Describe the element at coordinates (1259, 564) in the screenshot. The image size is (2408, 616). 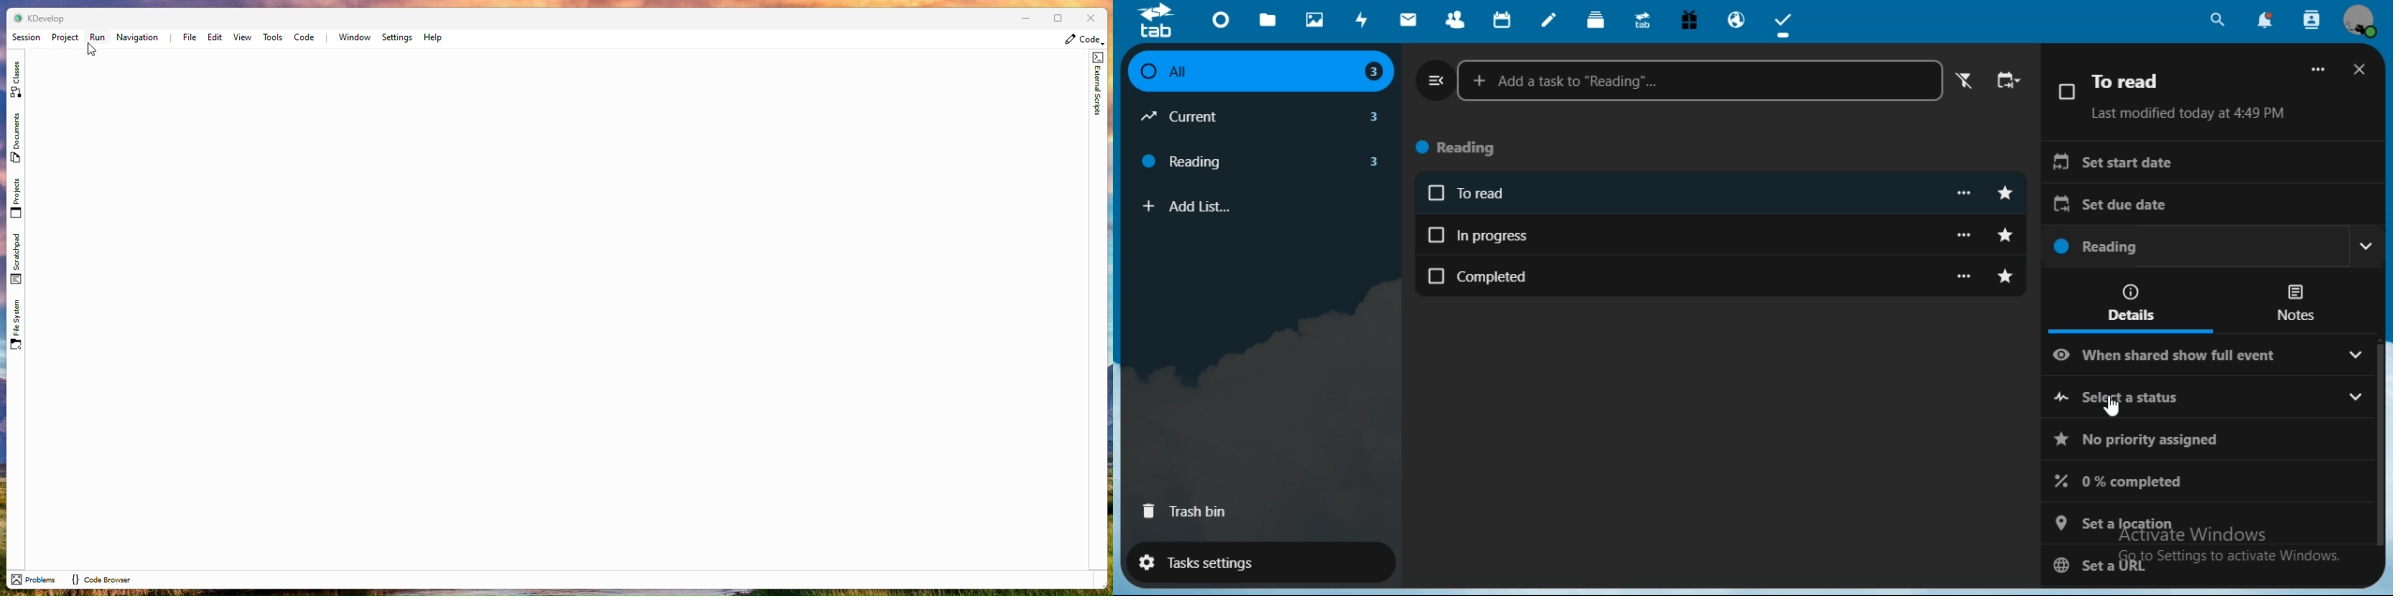
I see `tasks settings` at that location.